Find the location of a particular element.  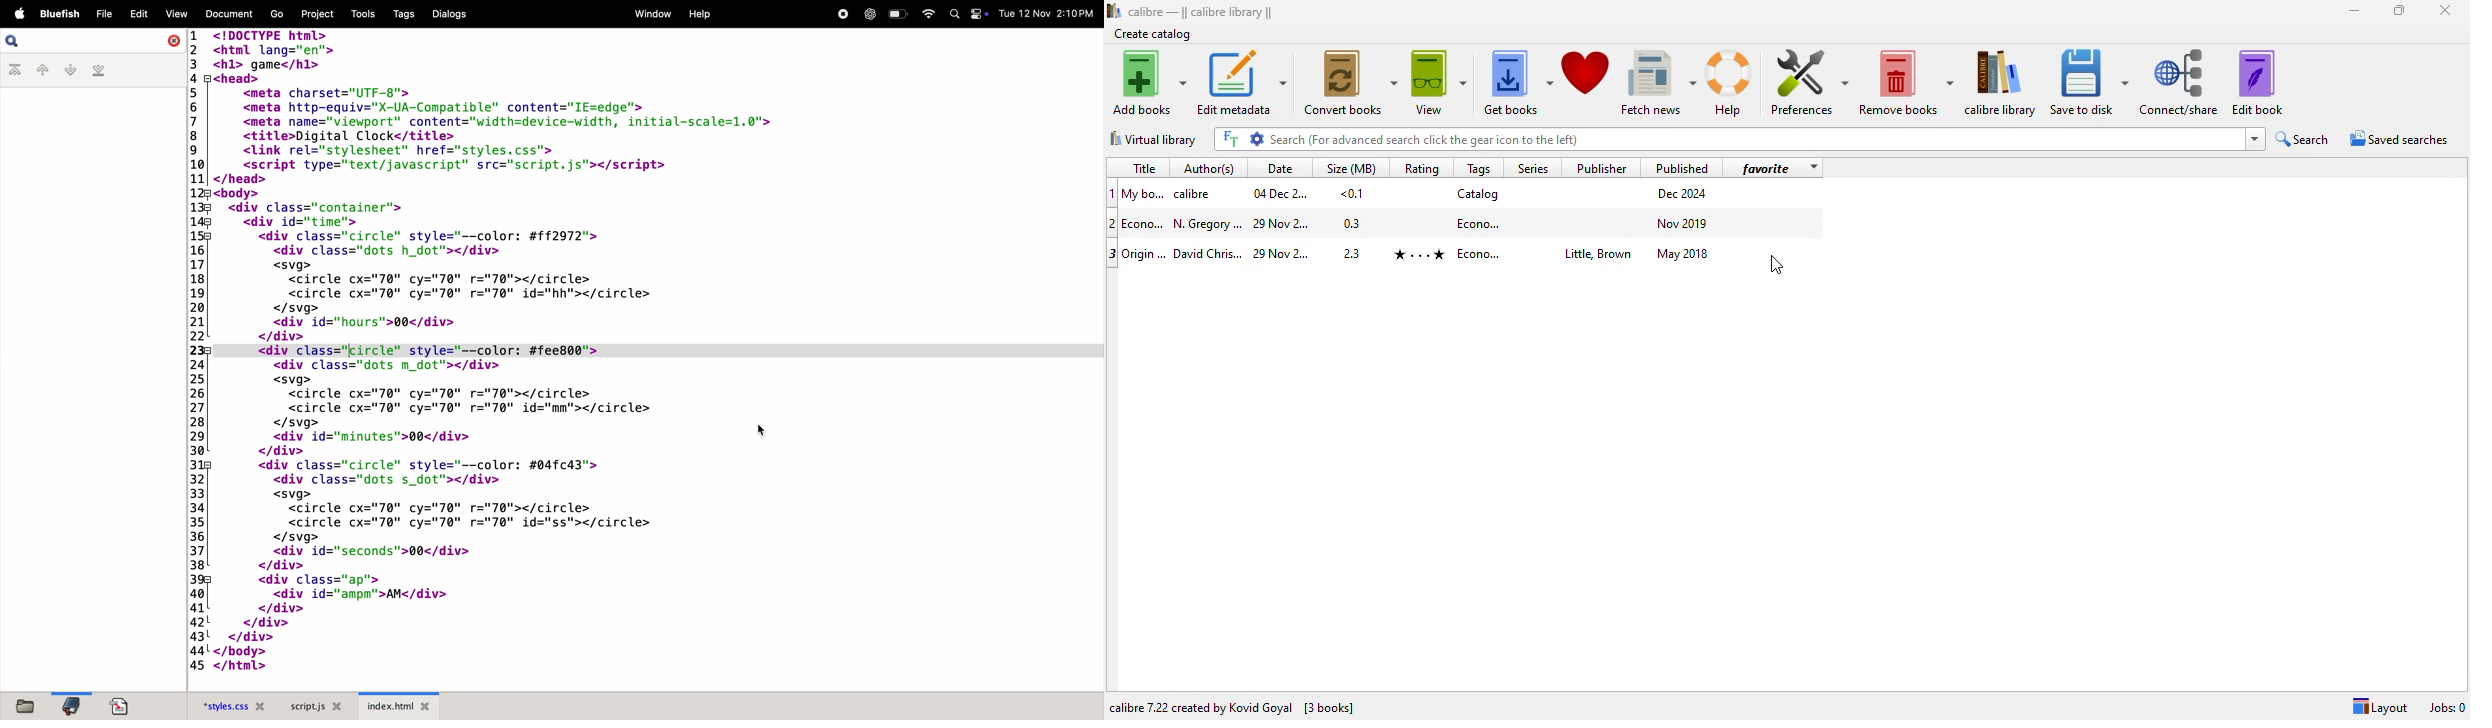

search bar is located at coordinates (13, 41).